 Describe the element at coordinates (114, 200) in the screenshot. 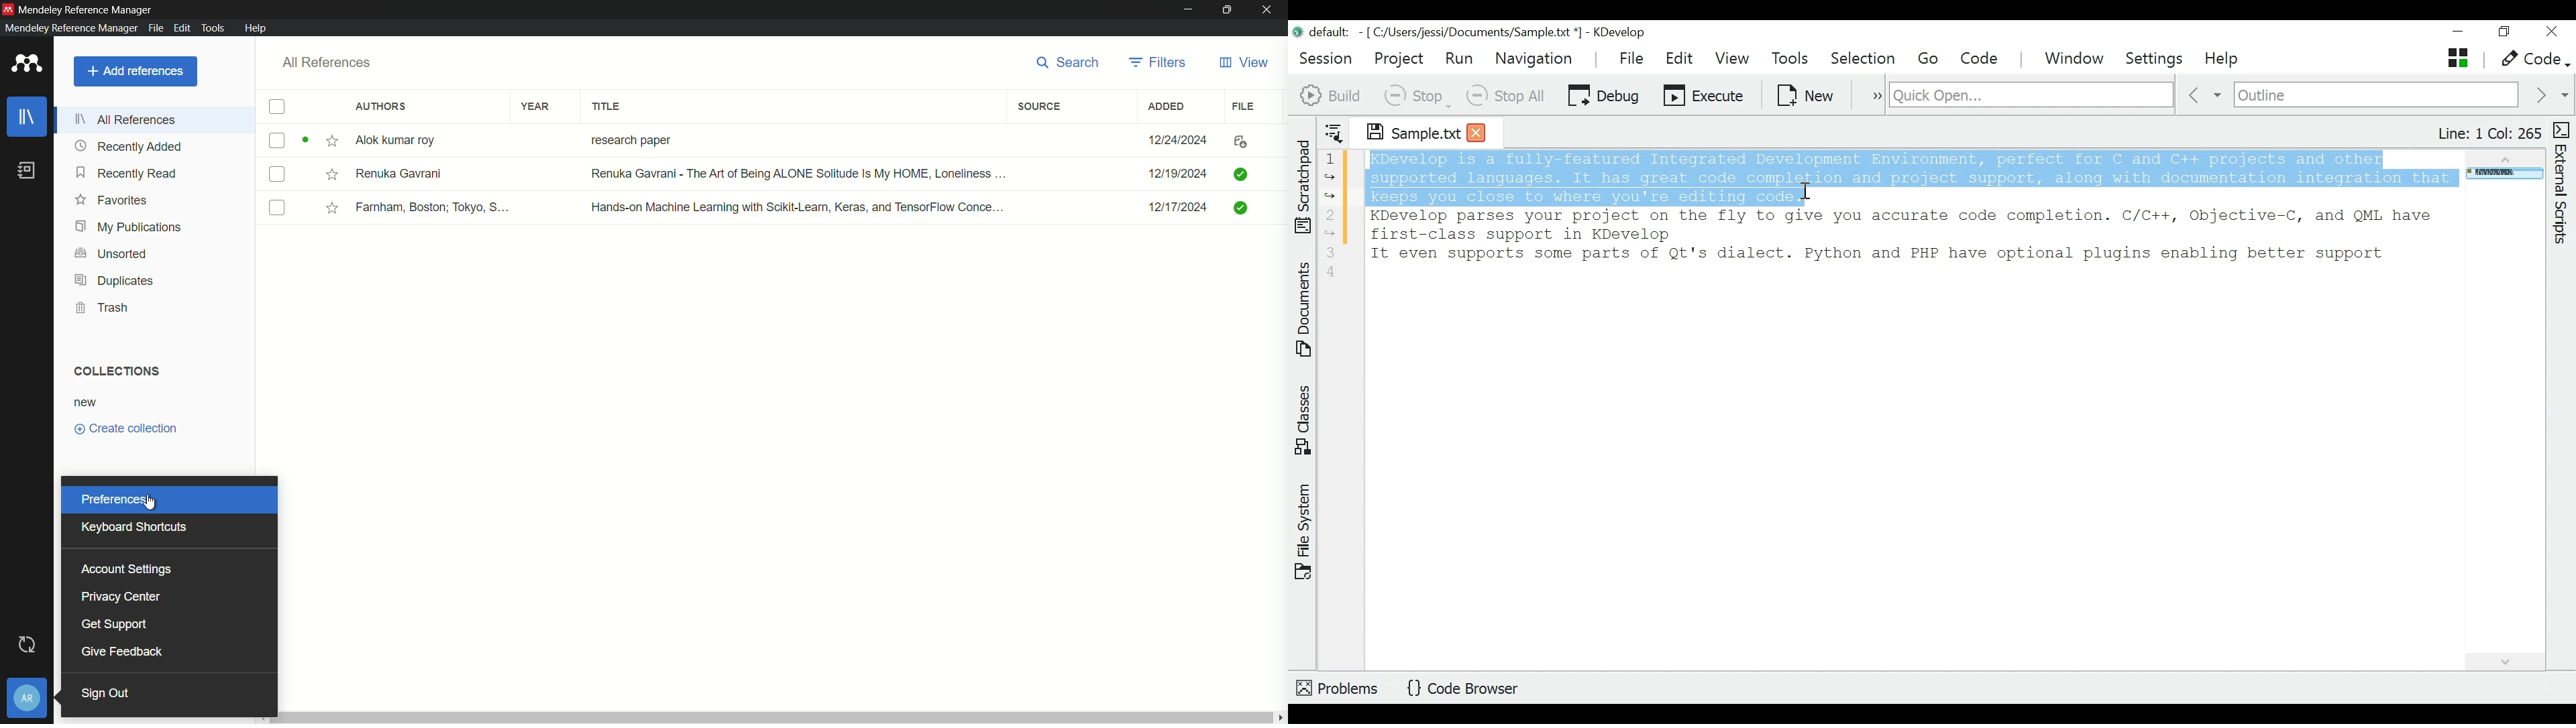

I see `favorites` at that location.